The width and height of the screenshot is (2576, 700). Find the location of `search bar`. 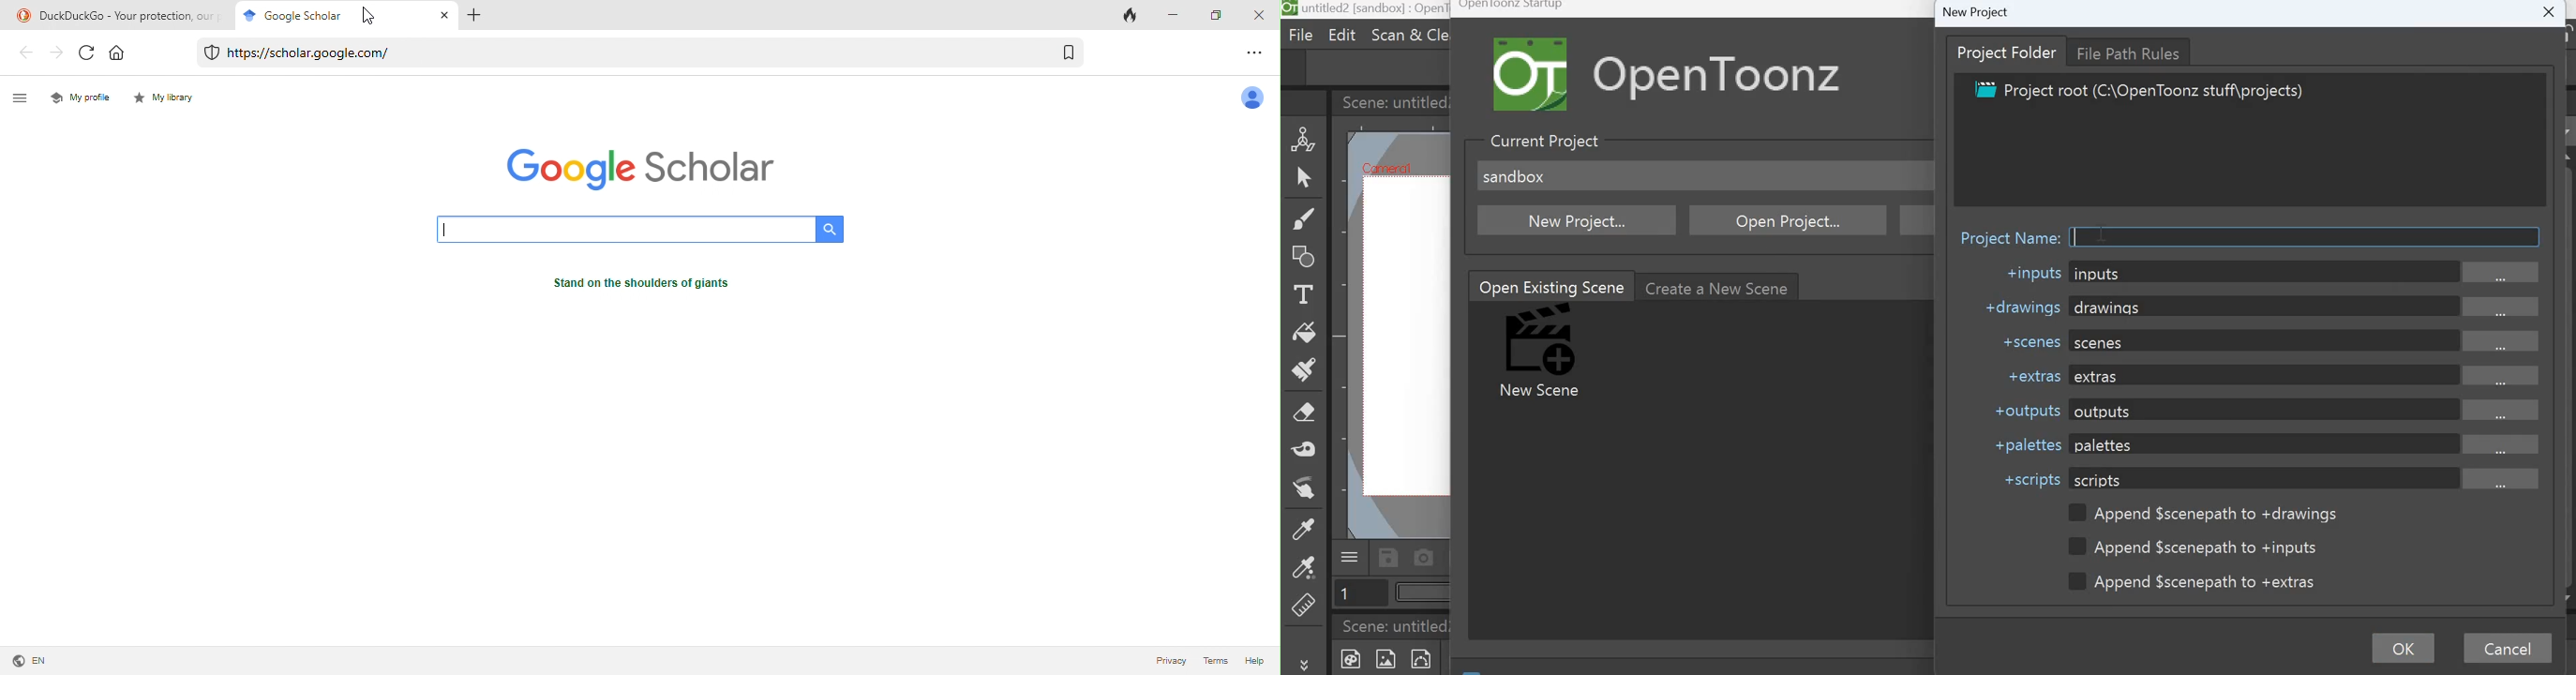

search bar is located at coordinates (627, 231).